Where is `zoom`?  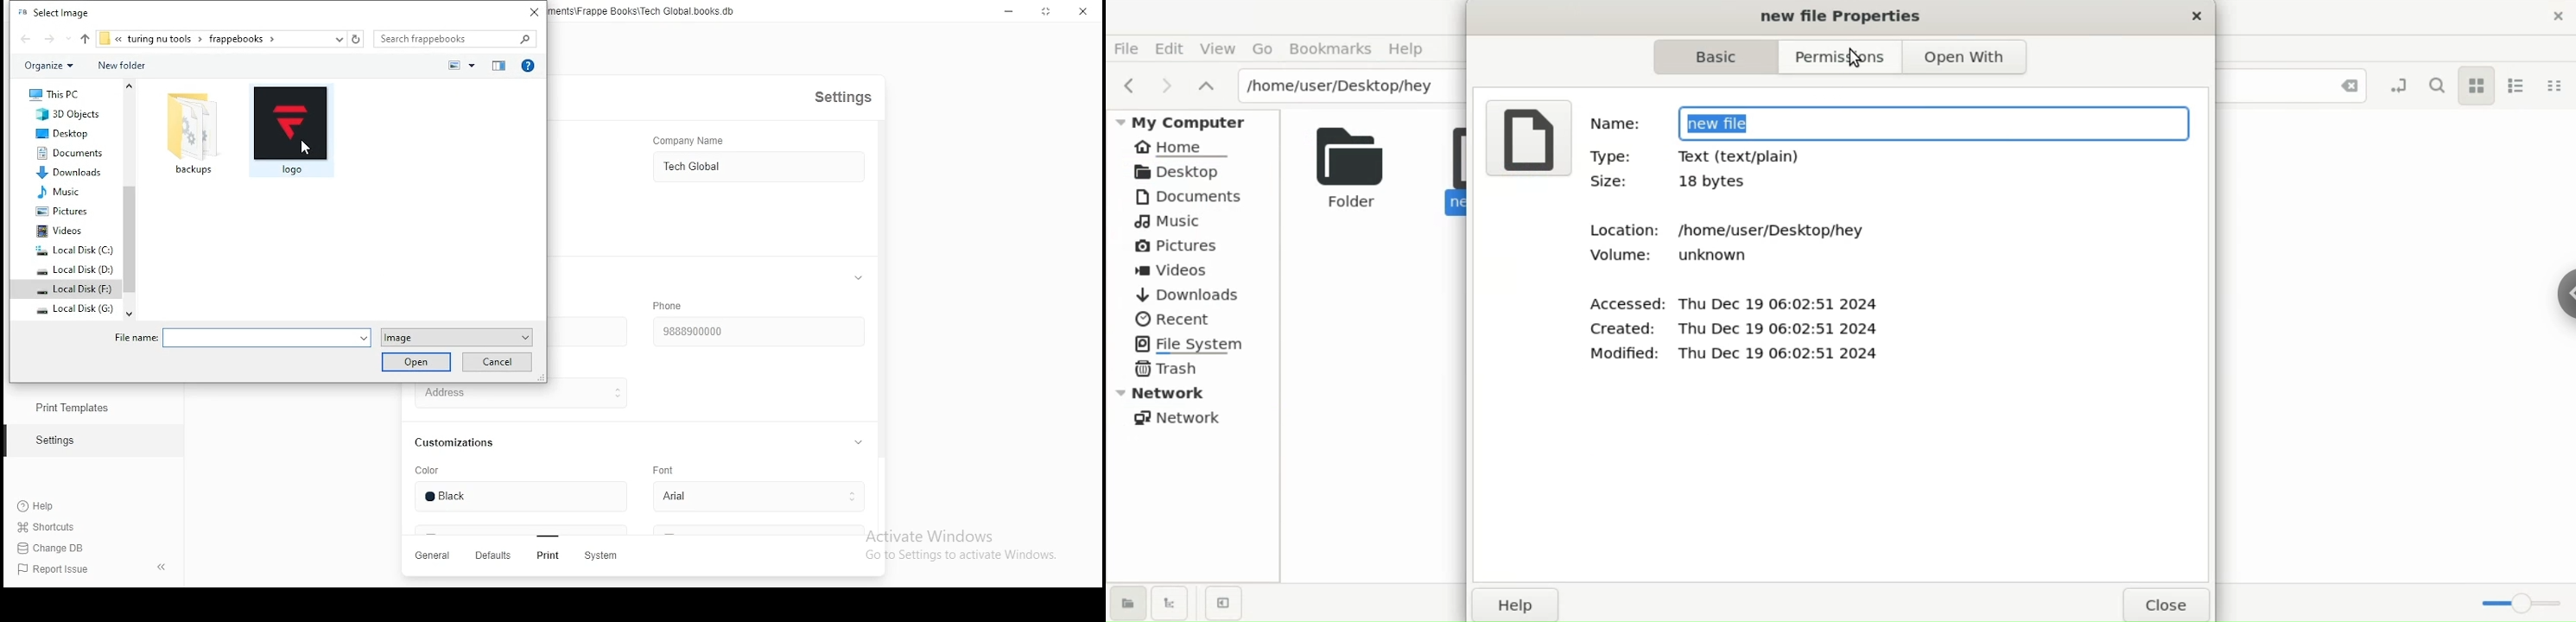
zoom is located at coordinates (2521, 606).